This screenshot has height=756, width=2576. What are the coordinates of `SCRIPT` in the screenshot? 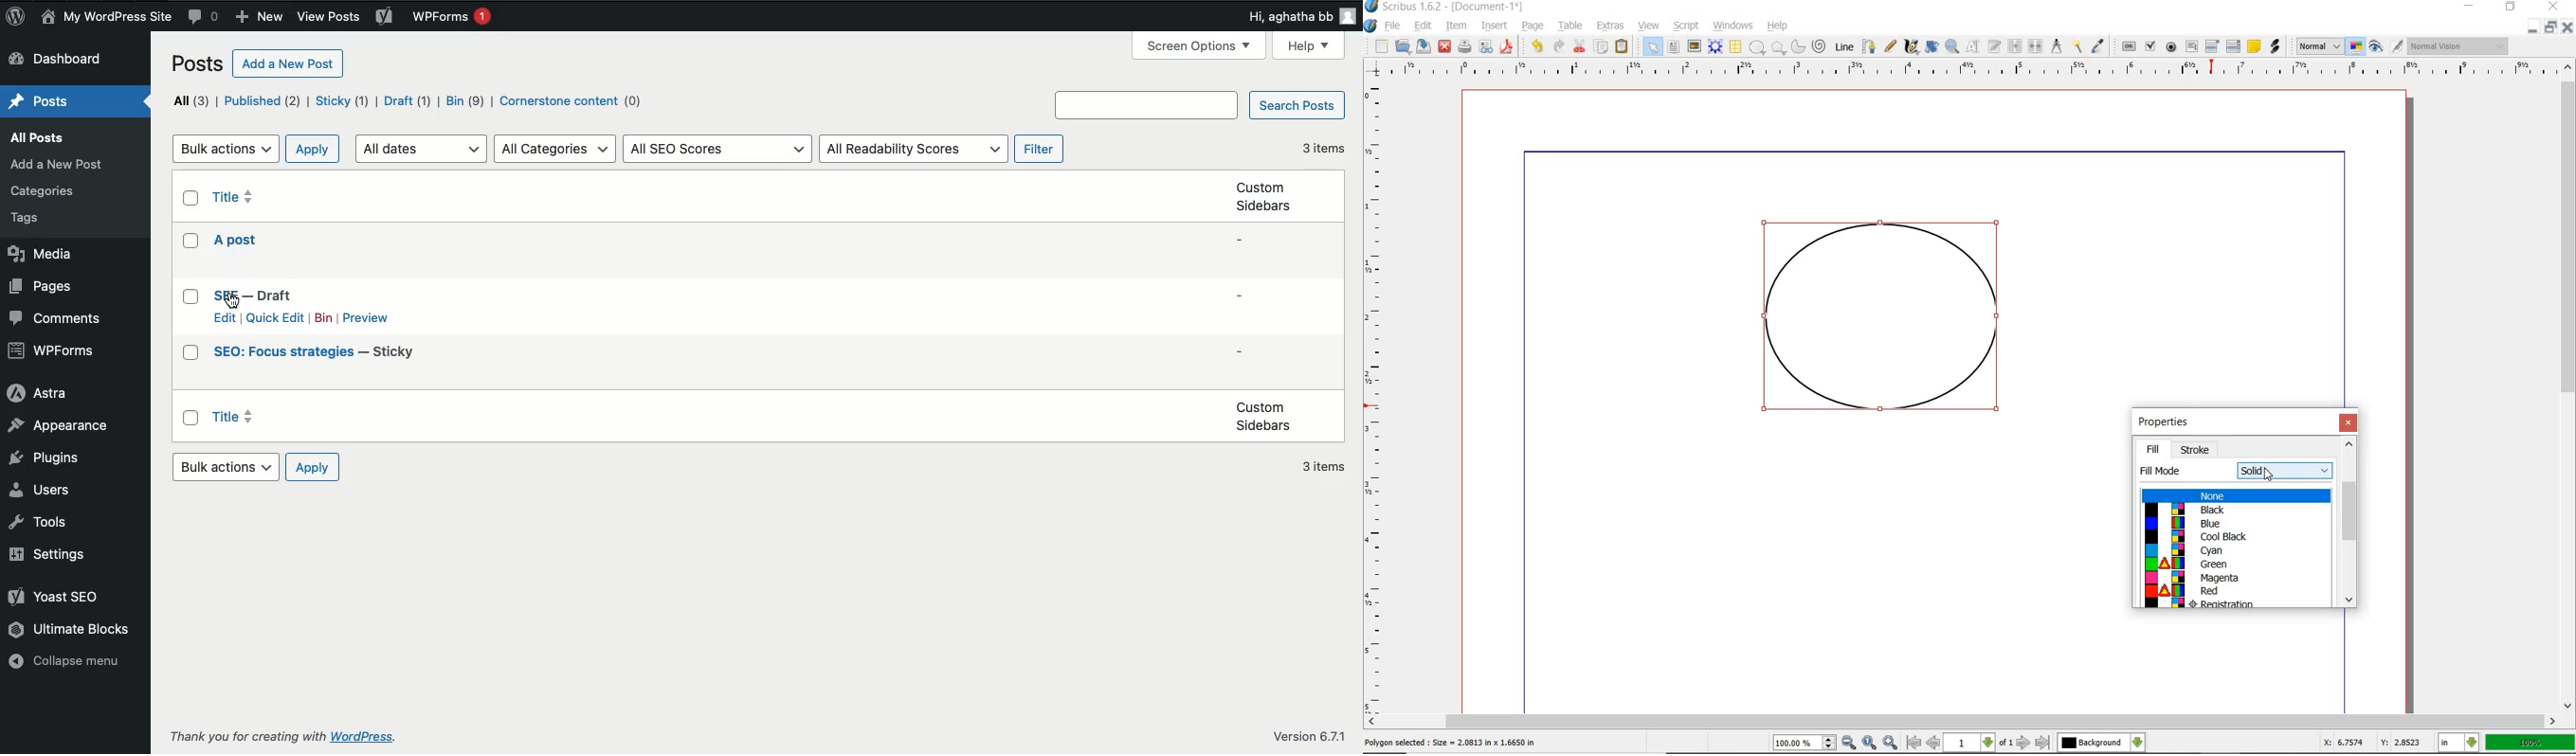 It's located at (1684, 25).